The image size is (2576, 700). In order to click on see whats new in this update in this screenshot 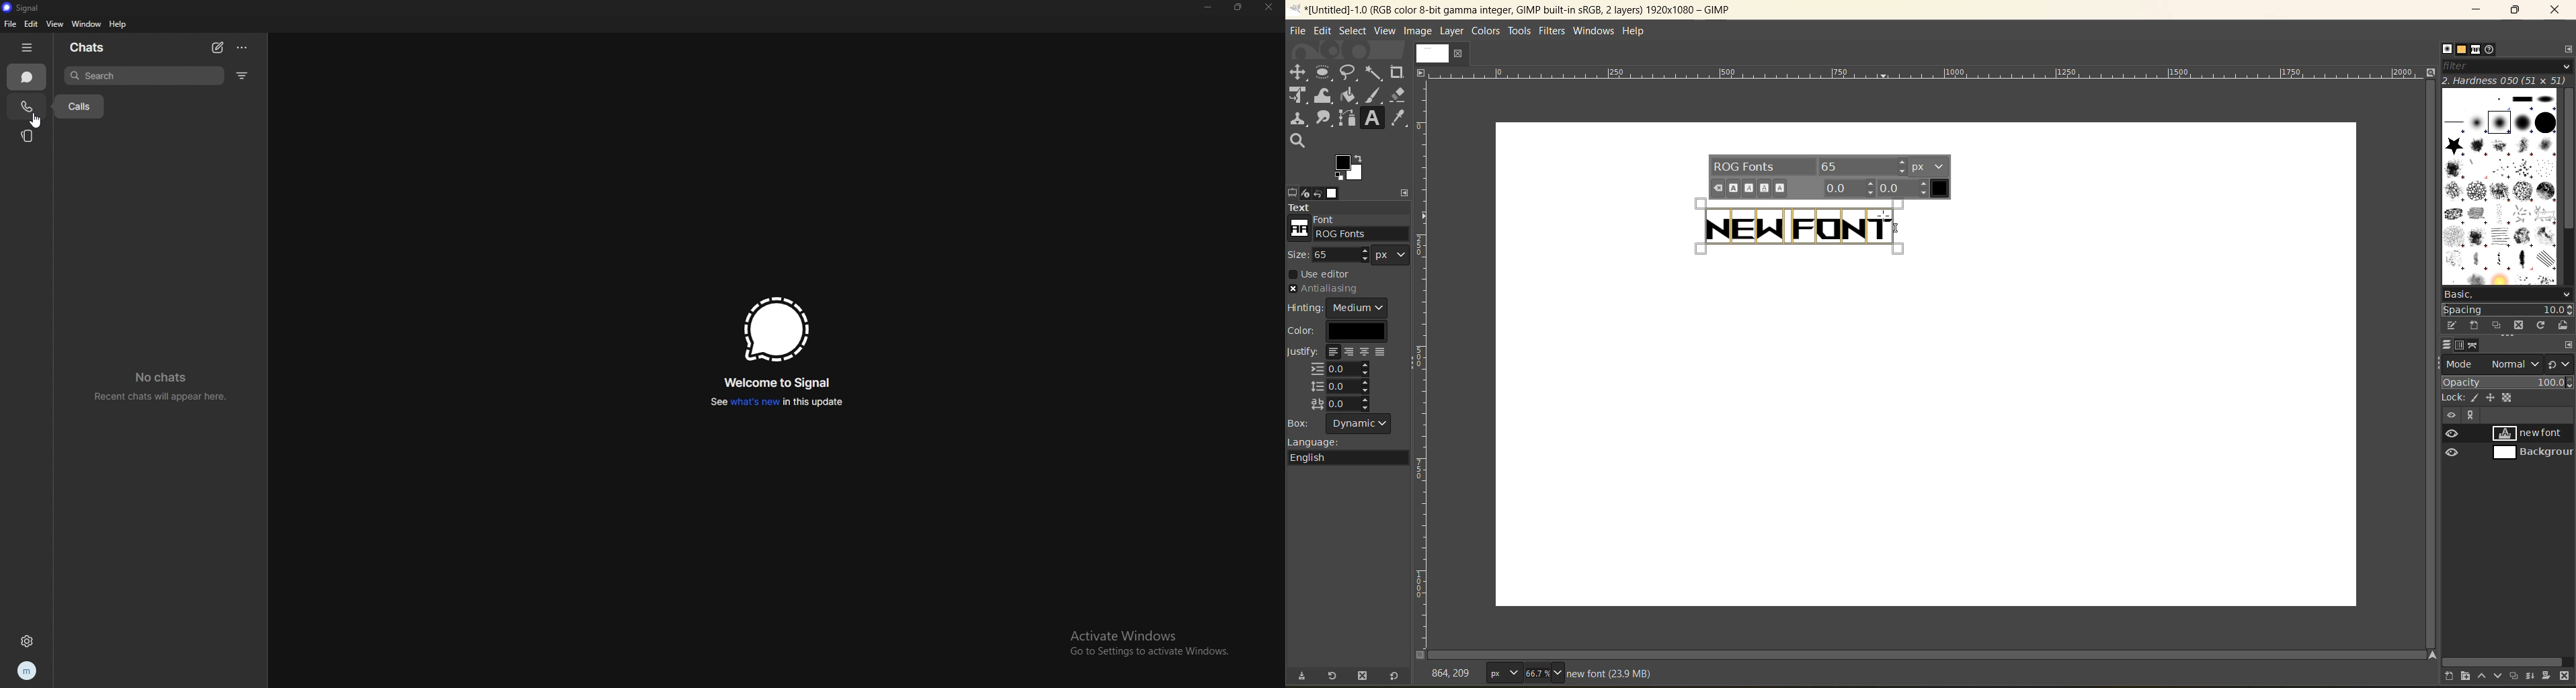, I will do `click(776, 402)`.